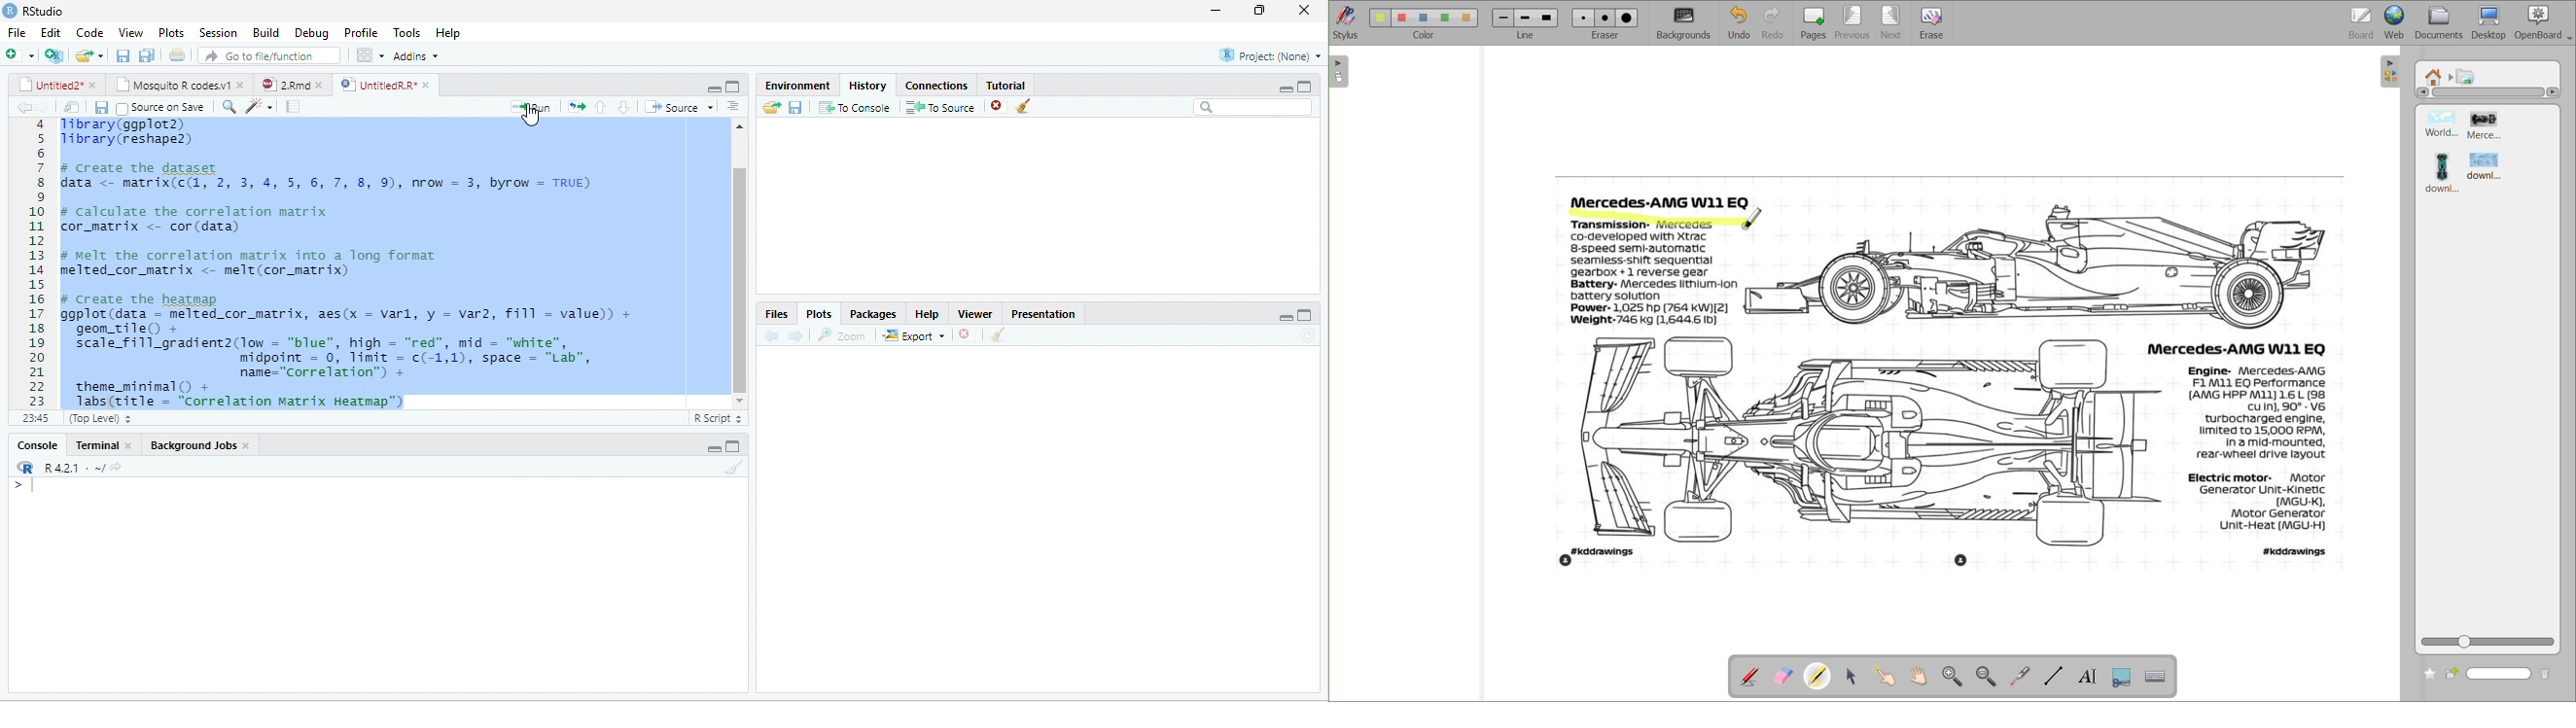 This screenshot has width=2576, height=728. I want to click on close, so click(1308, 11).